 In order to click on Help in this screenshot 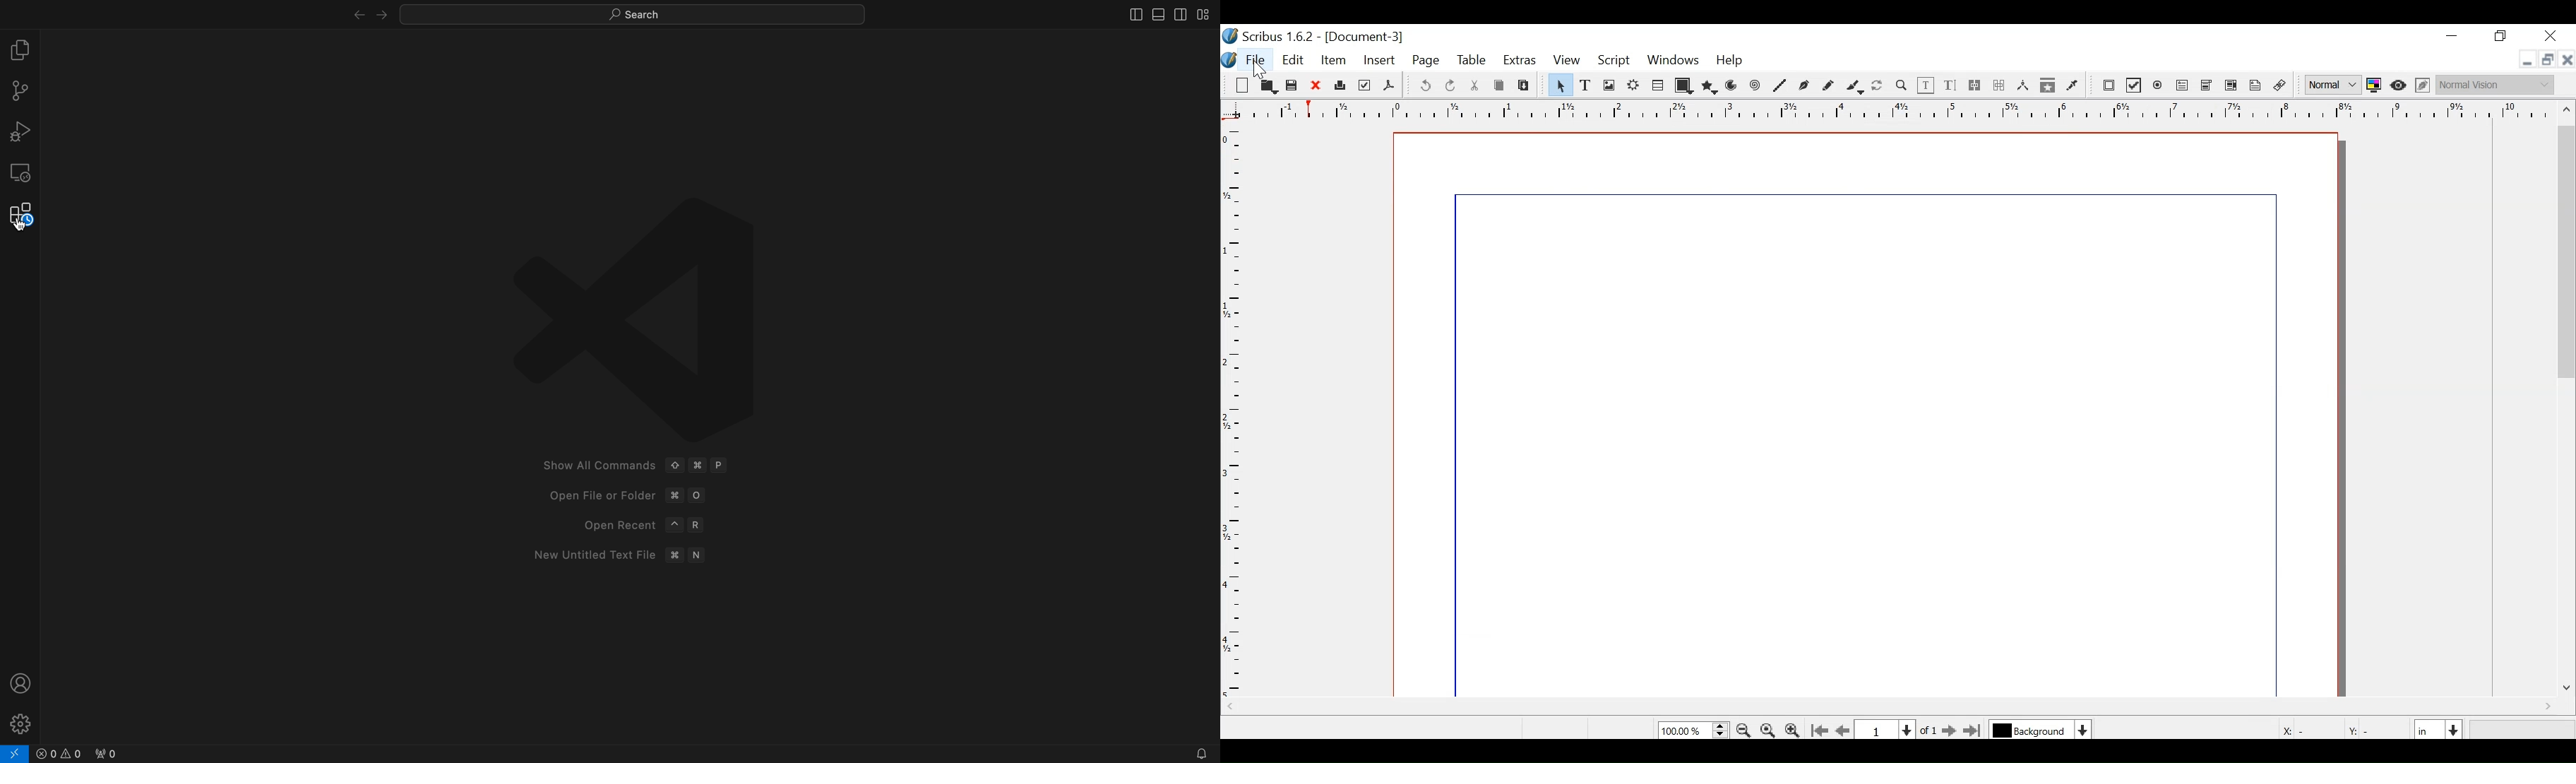, I will do `click(1730, 62)`.